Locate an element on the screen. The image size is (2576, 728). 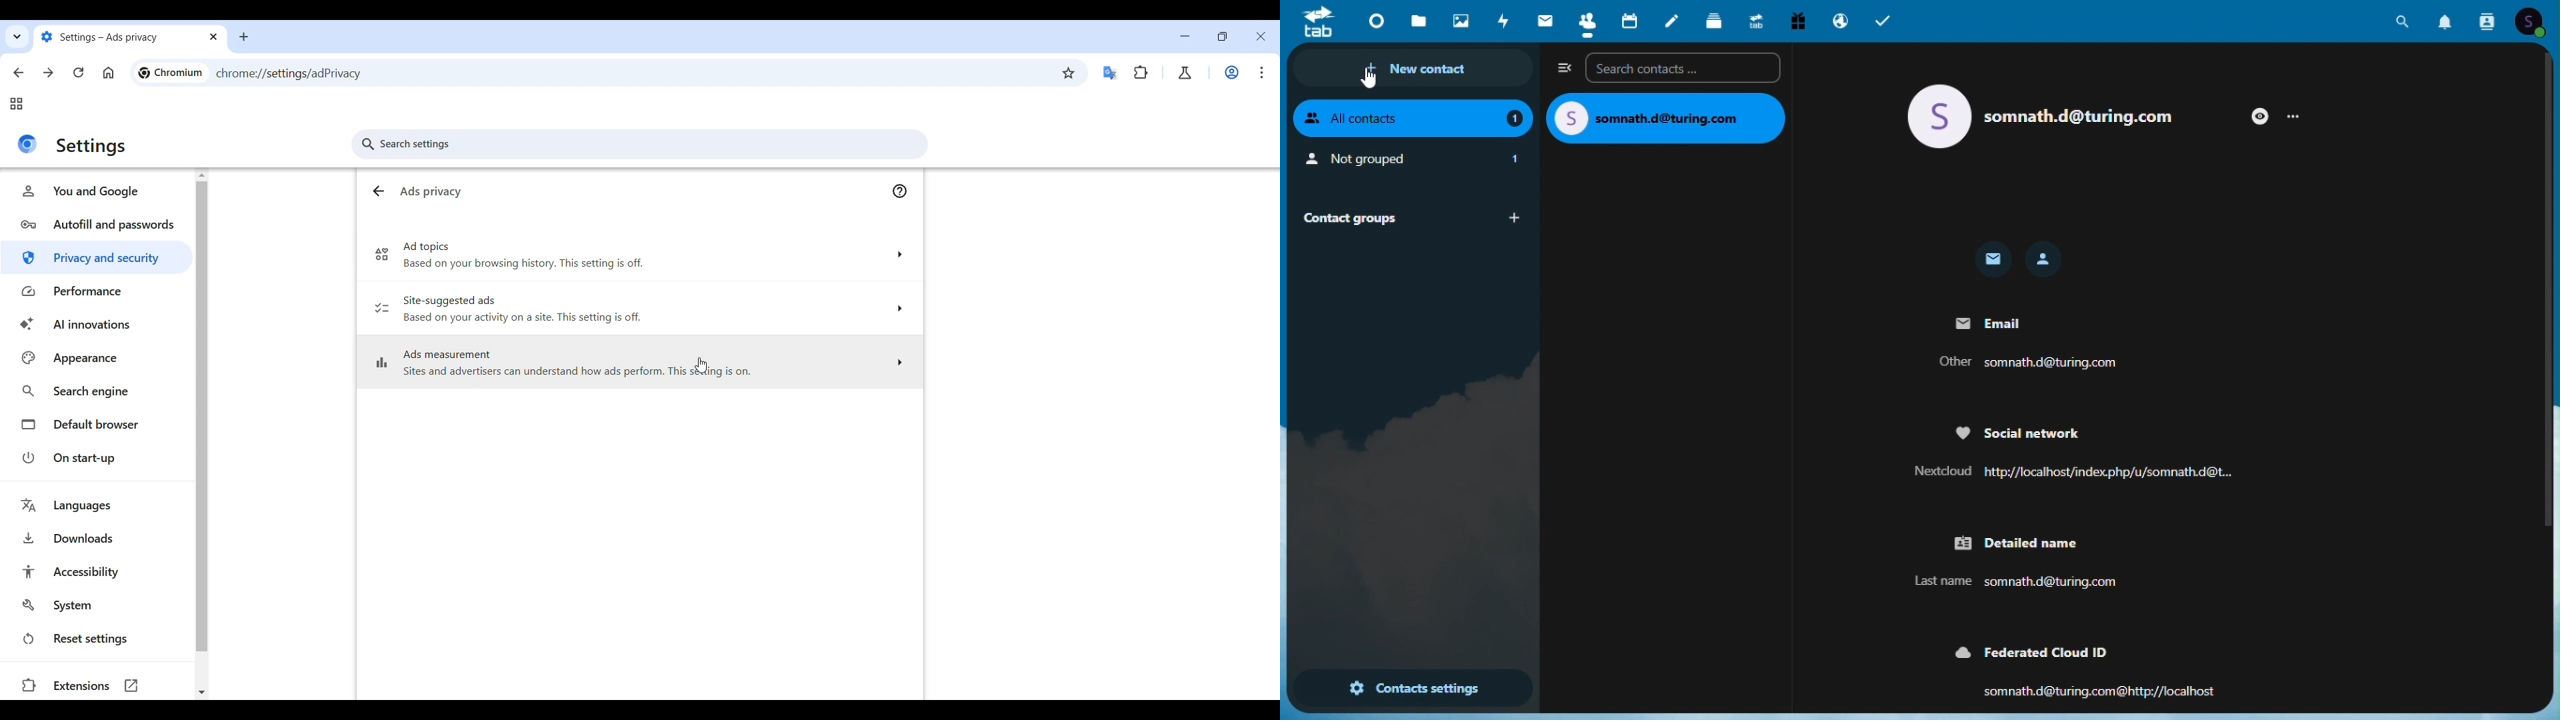
Email icon is located at coordinates (1995, 259).